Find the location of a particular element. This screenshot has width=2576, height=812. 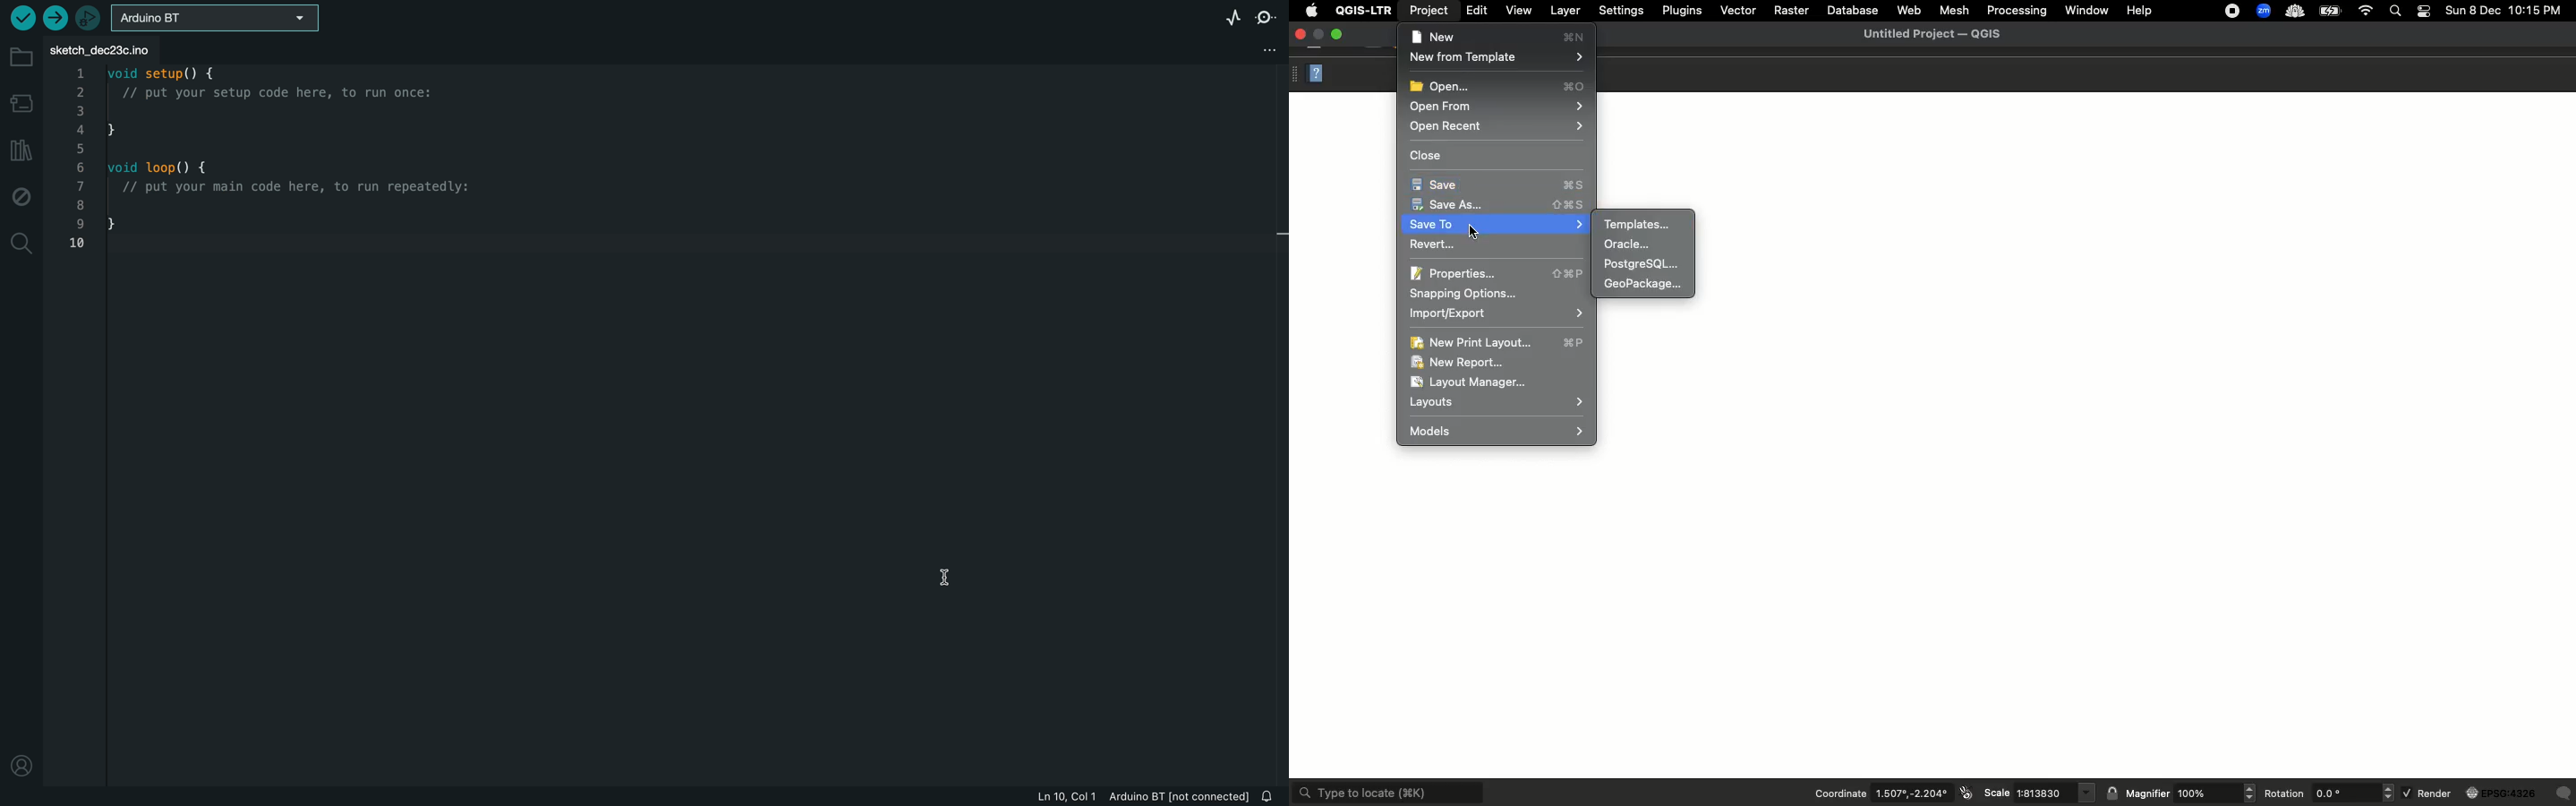

Vector is located at coordinates (1736, 12).